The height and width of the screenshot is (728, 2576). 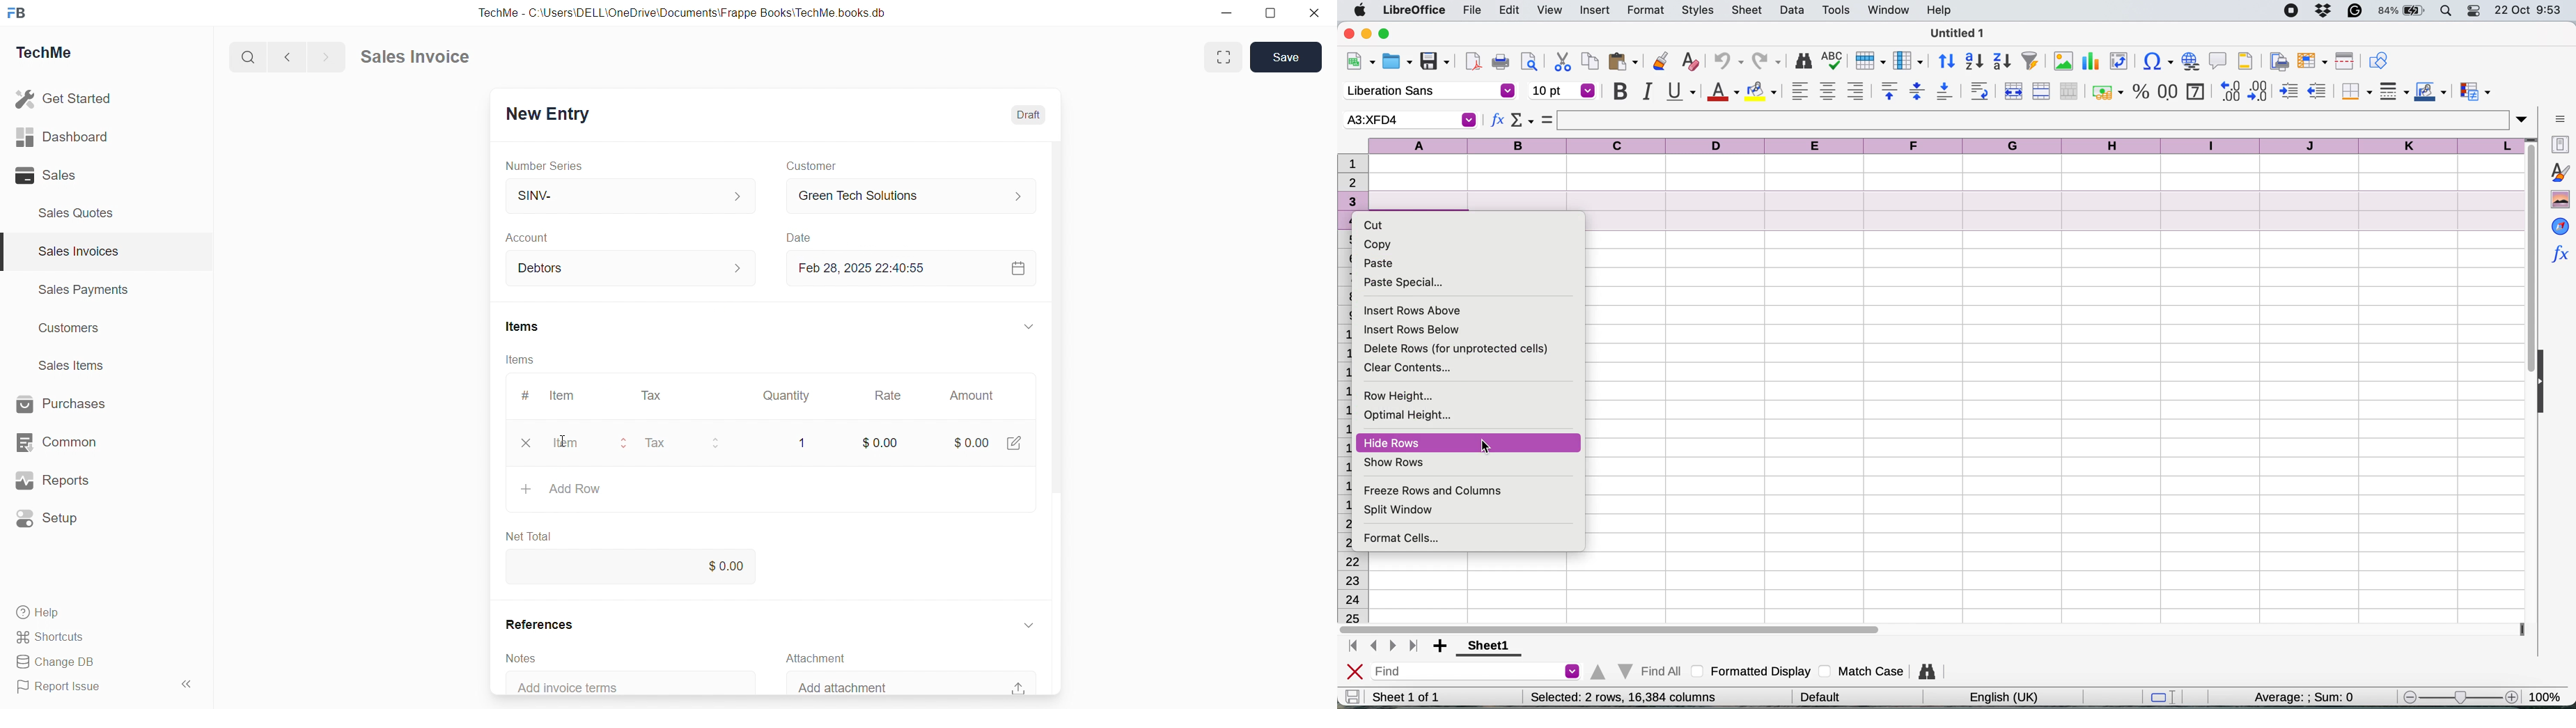 I want to click on split window, so click(x=2343, y=61).